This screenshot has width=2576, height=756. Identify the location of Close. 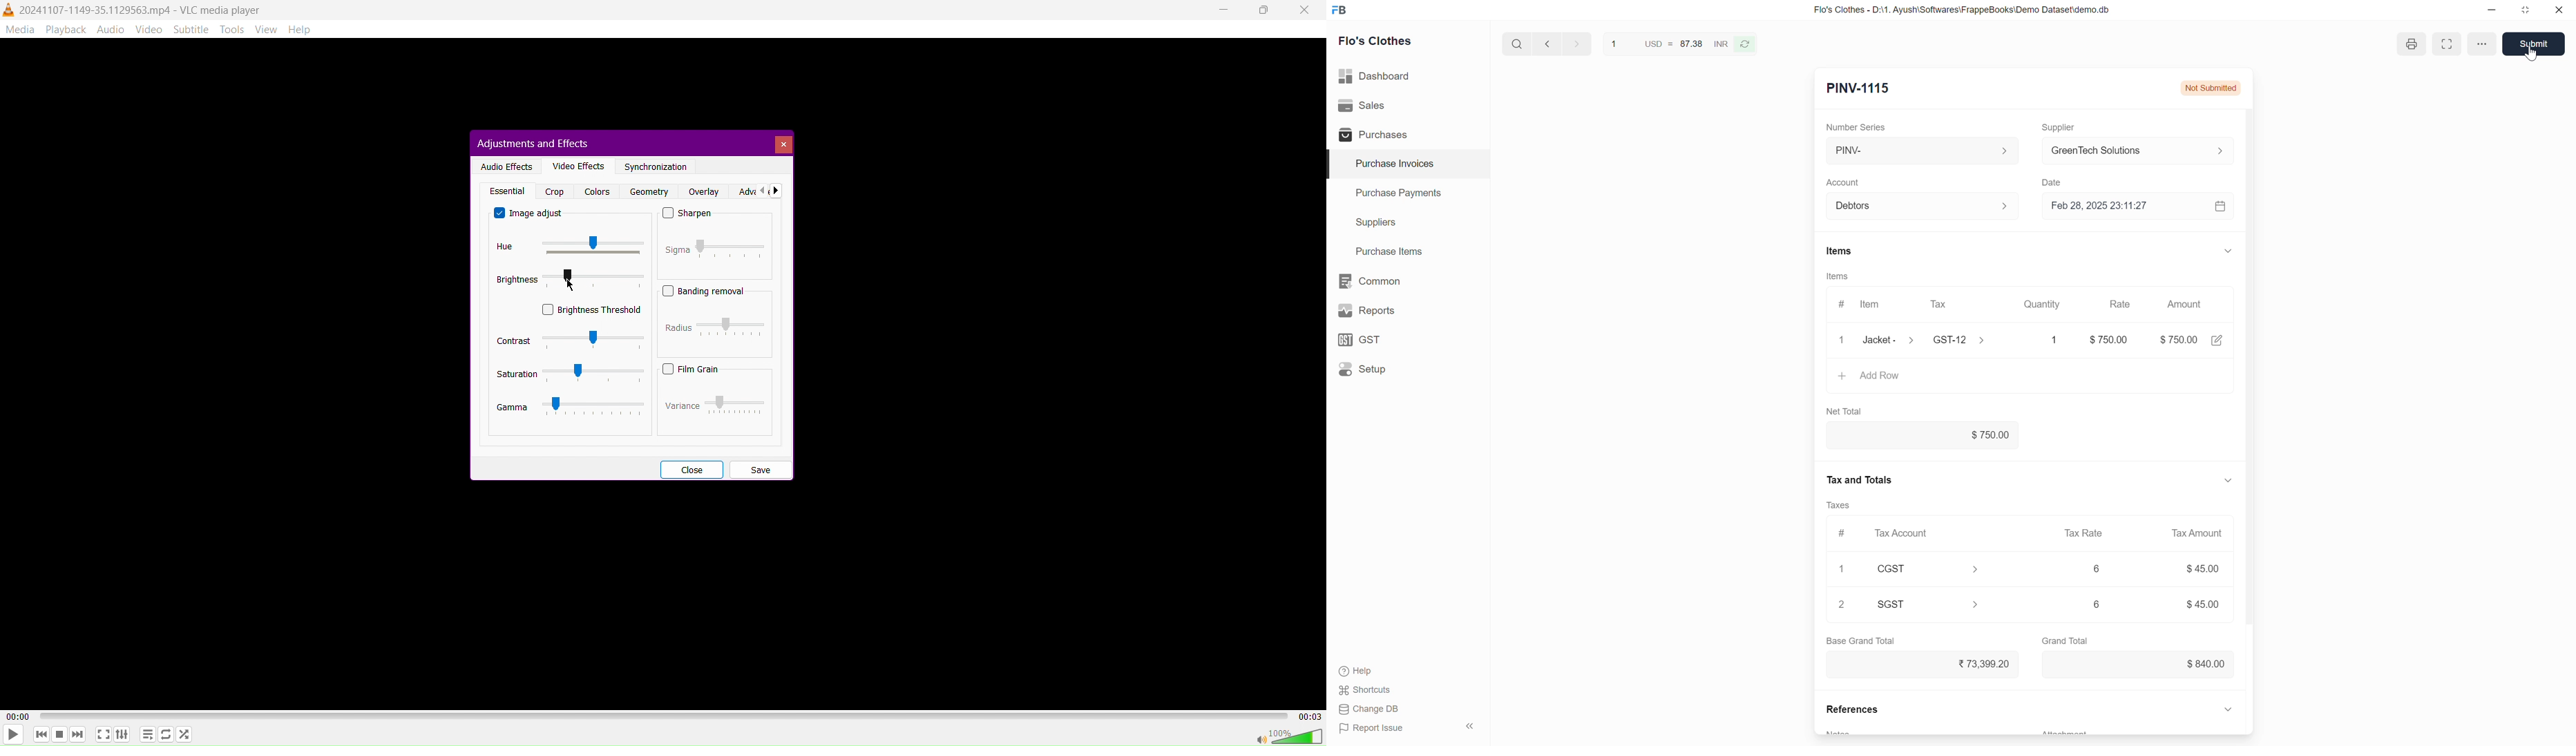
(1842, 340).